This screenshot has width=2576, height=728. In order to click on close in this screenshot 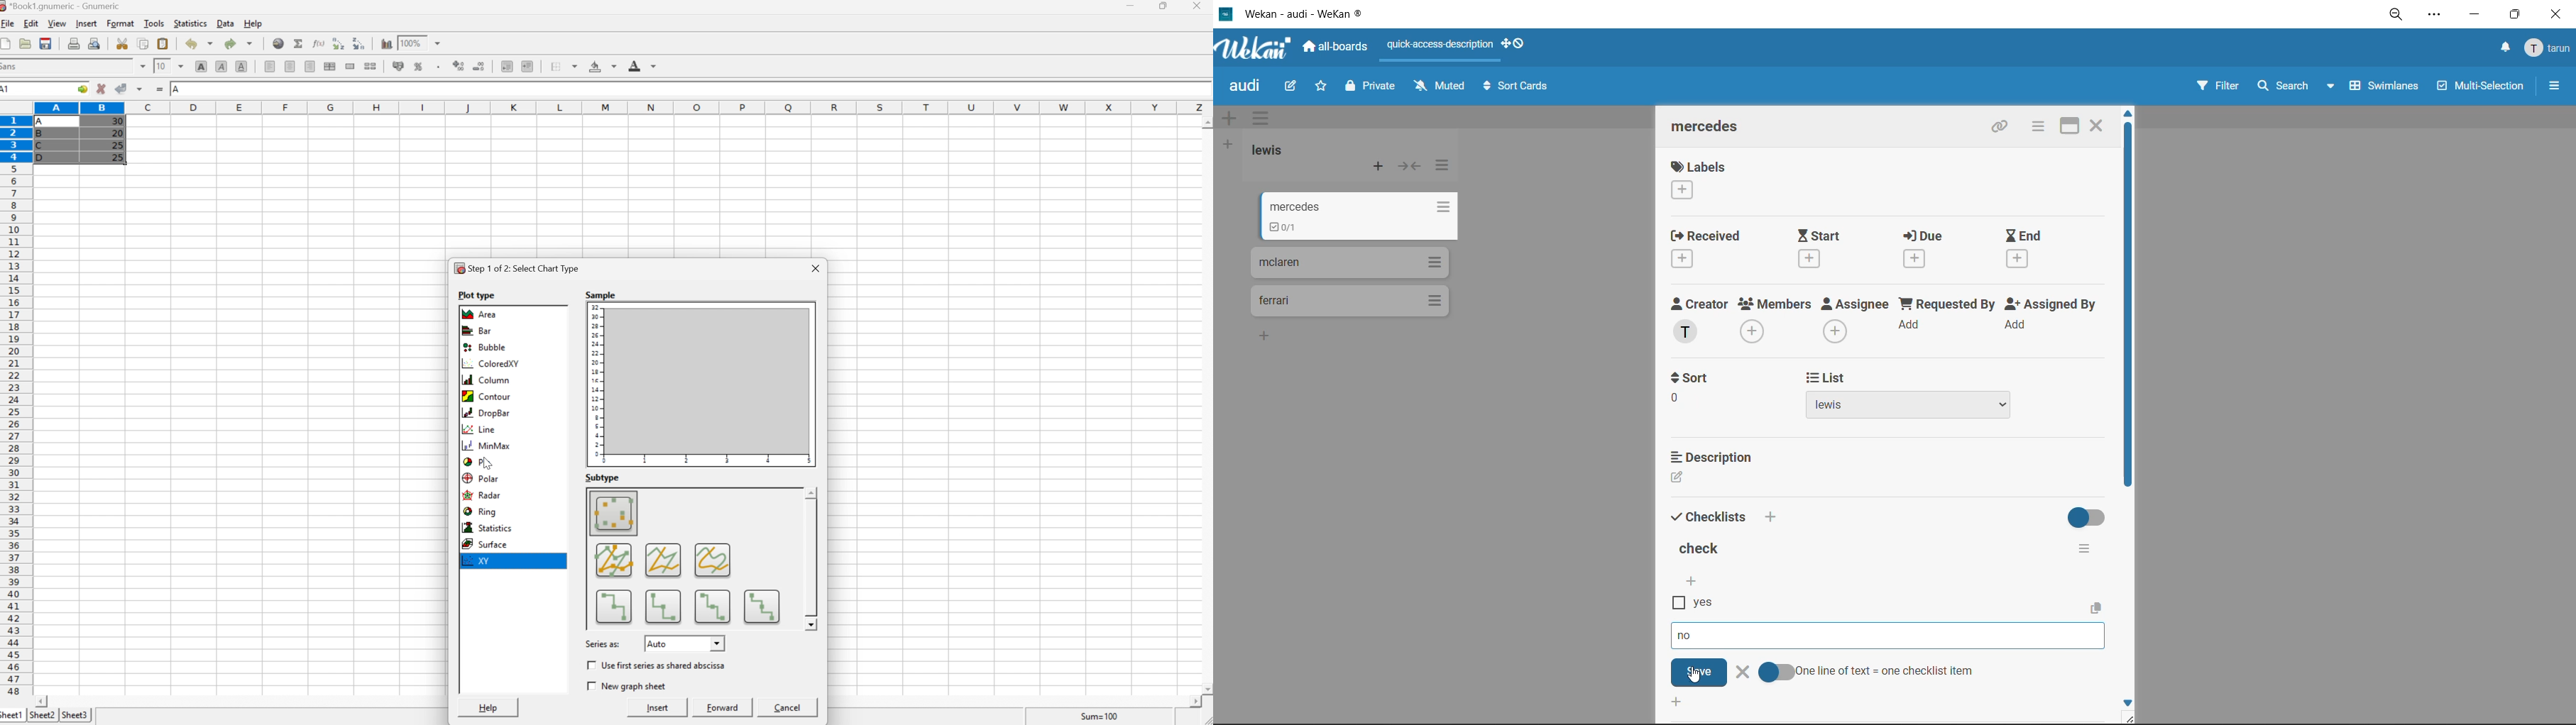, I will do `click(2098, 123)`.